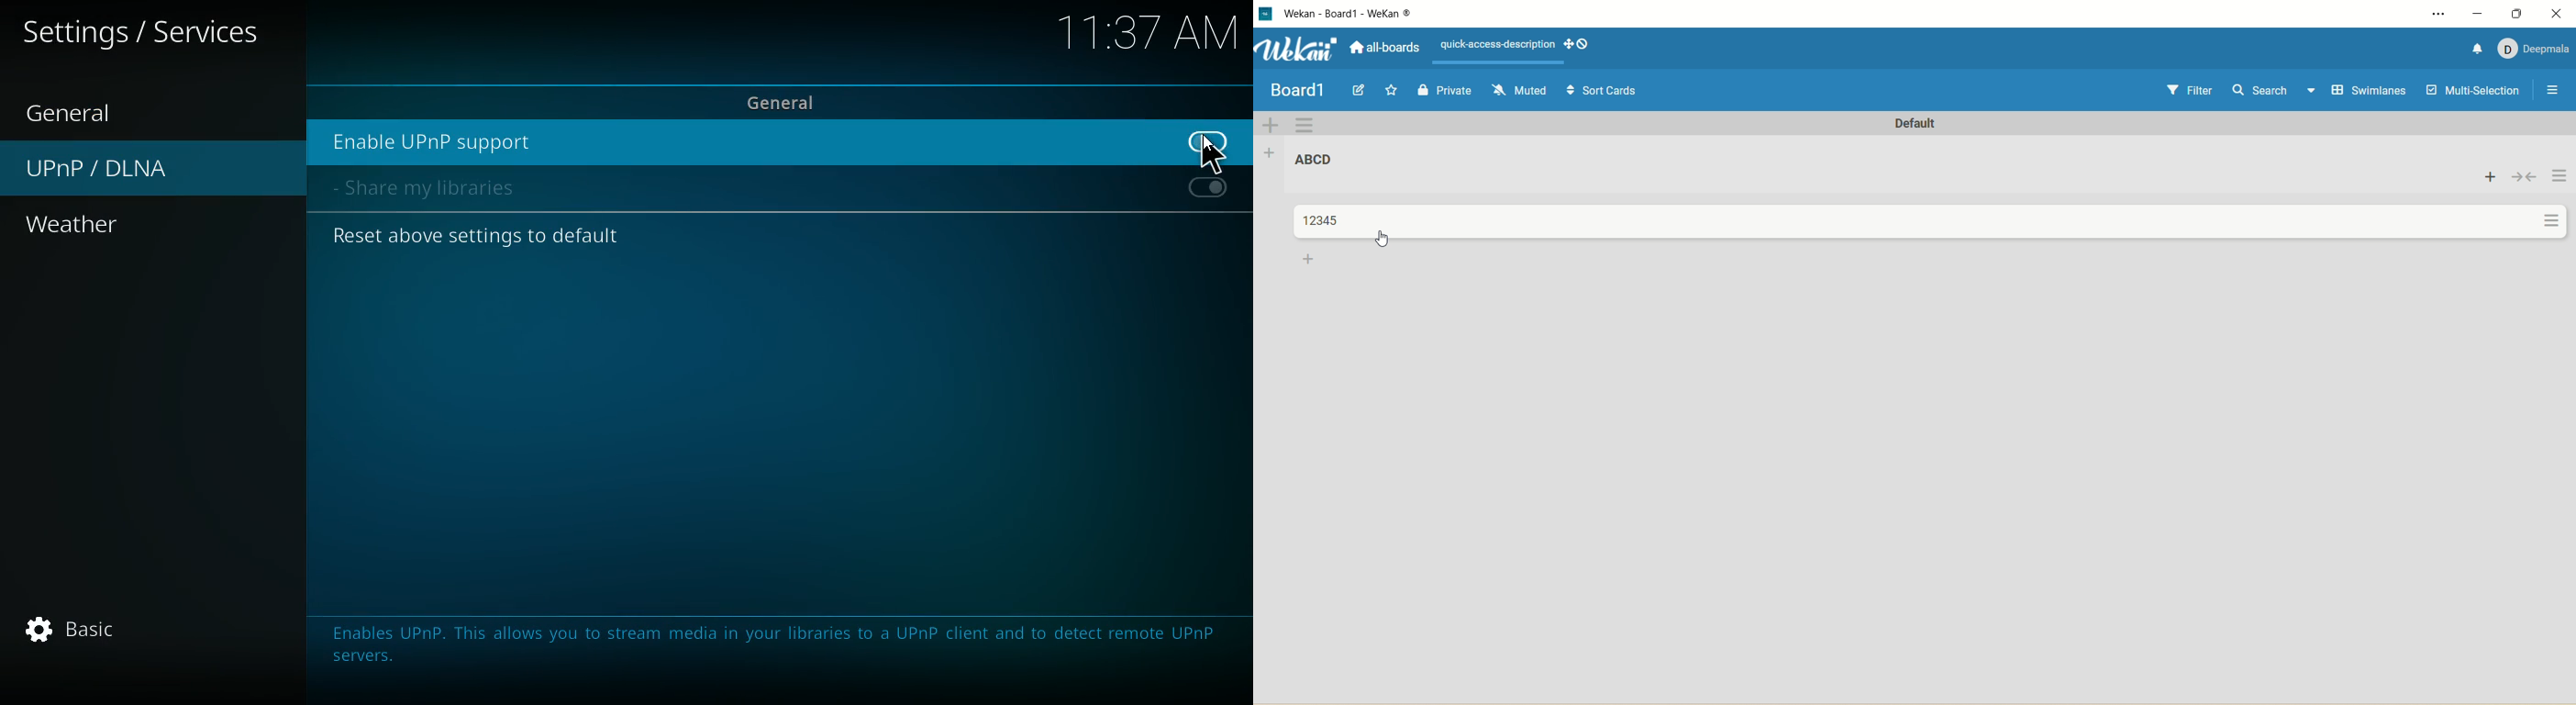  Describe the element at coordinates (1321, 163) in the screenshot. I see `list title` at that location.